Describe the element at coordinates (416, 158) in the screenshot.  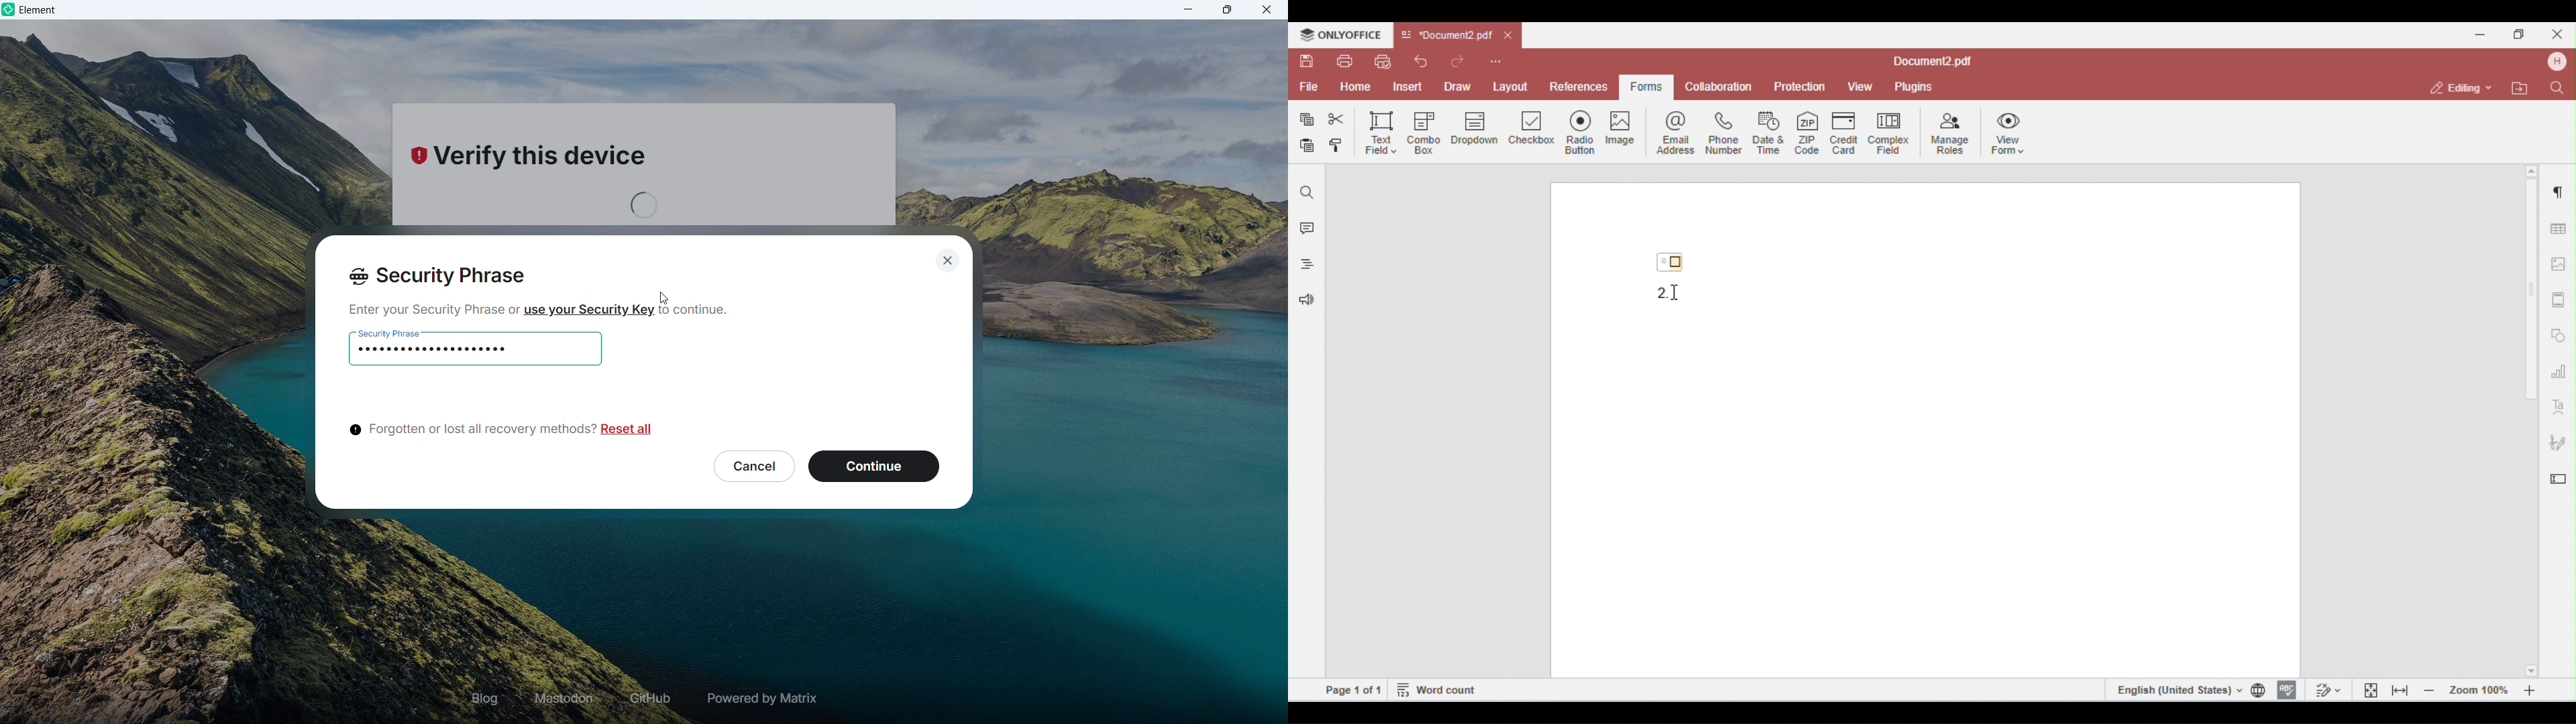
I see `verifying logo` at that location.